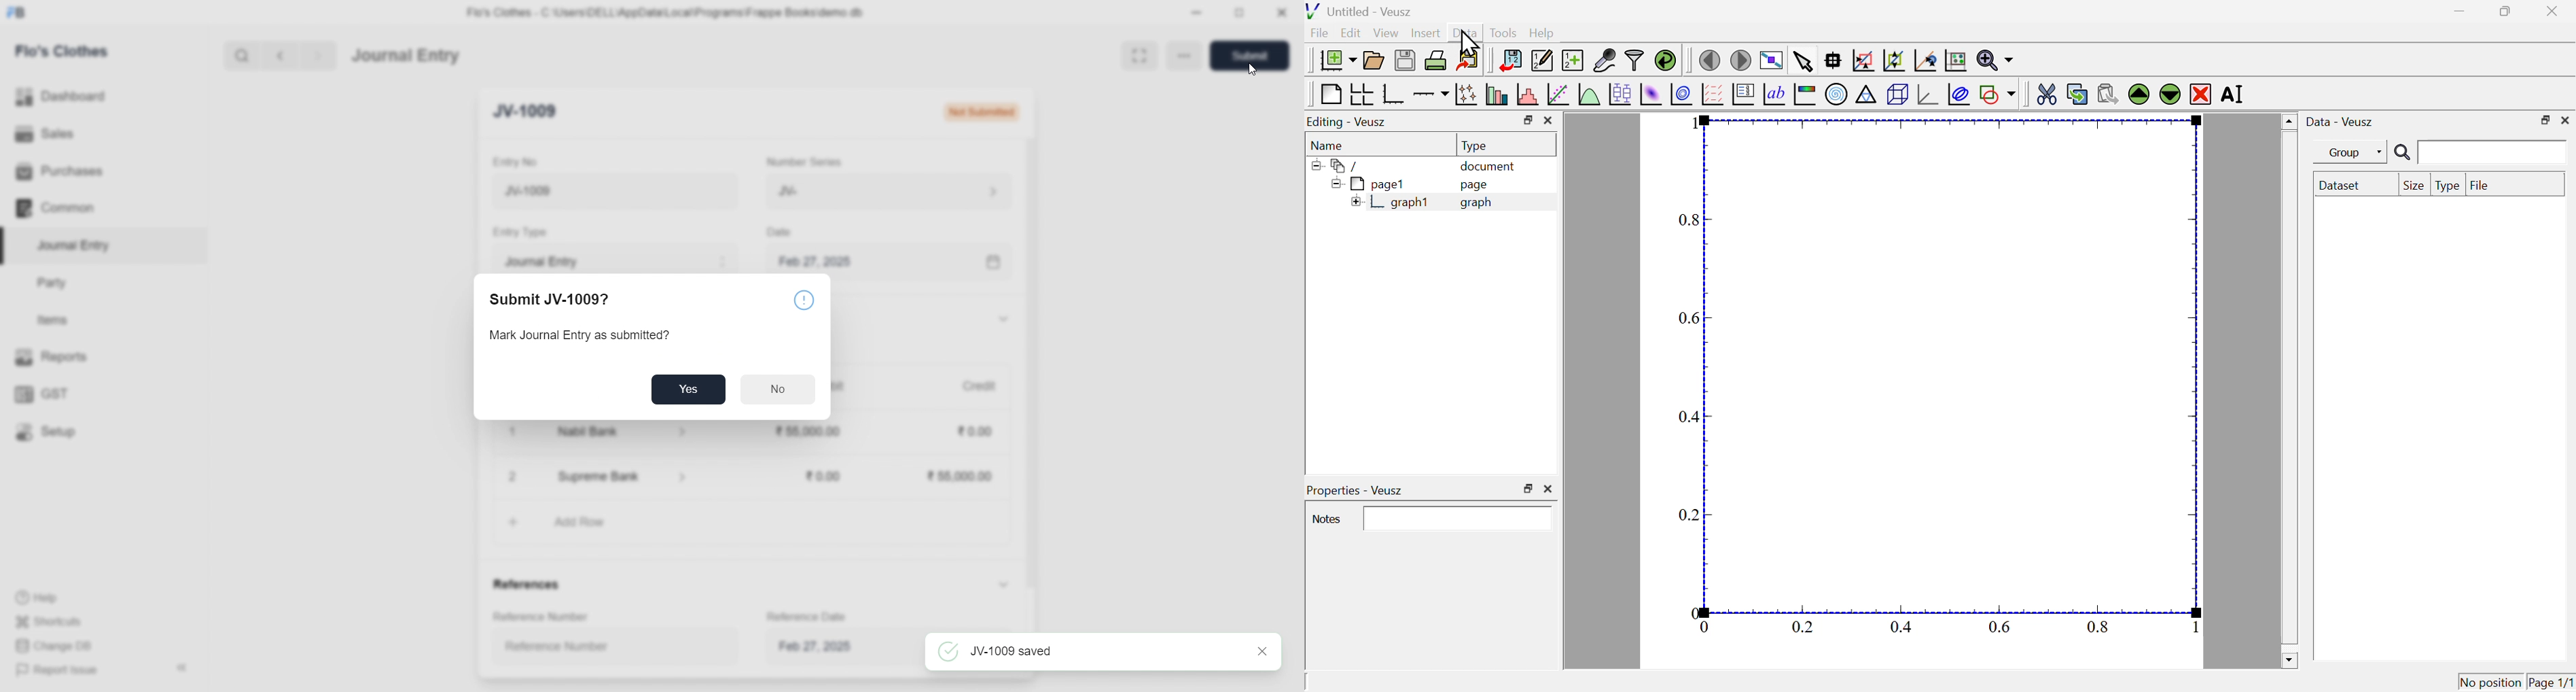  What do you see at coordinates (1898, 95) in the screenshot?
I see `3d scene` at bounding box center [1898, 95].